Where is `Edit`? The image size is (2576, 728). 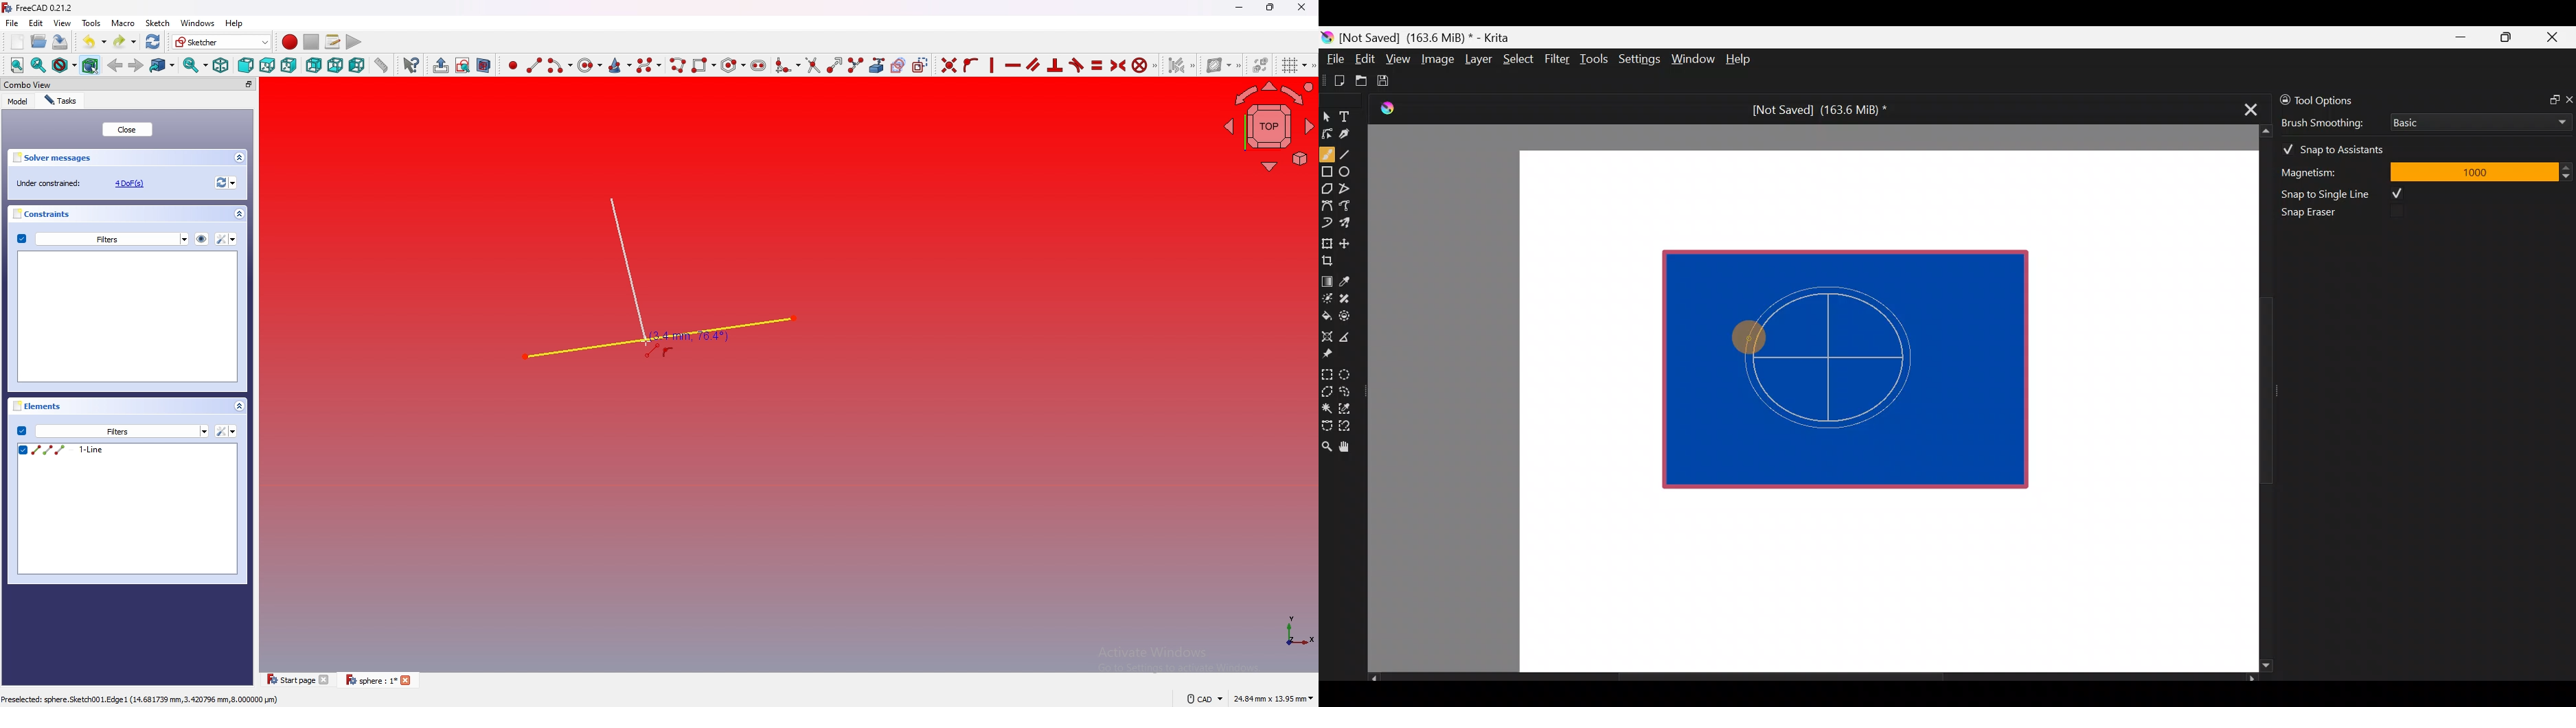 Edit is located at coordinates (36, 24).